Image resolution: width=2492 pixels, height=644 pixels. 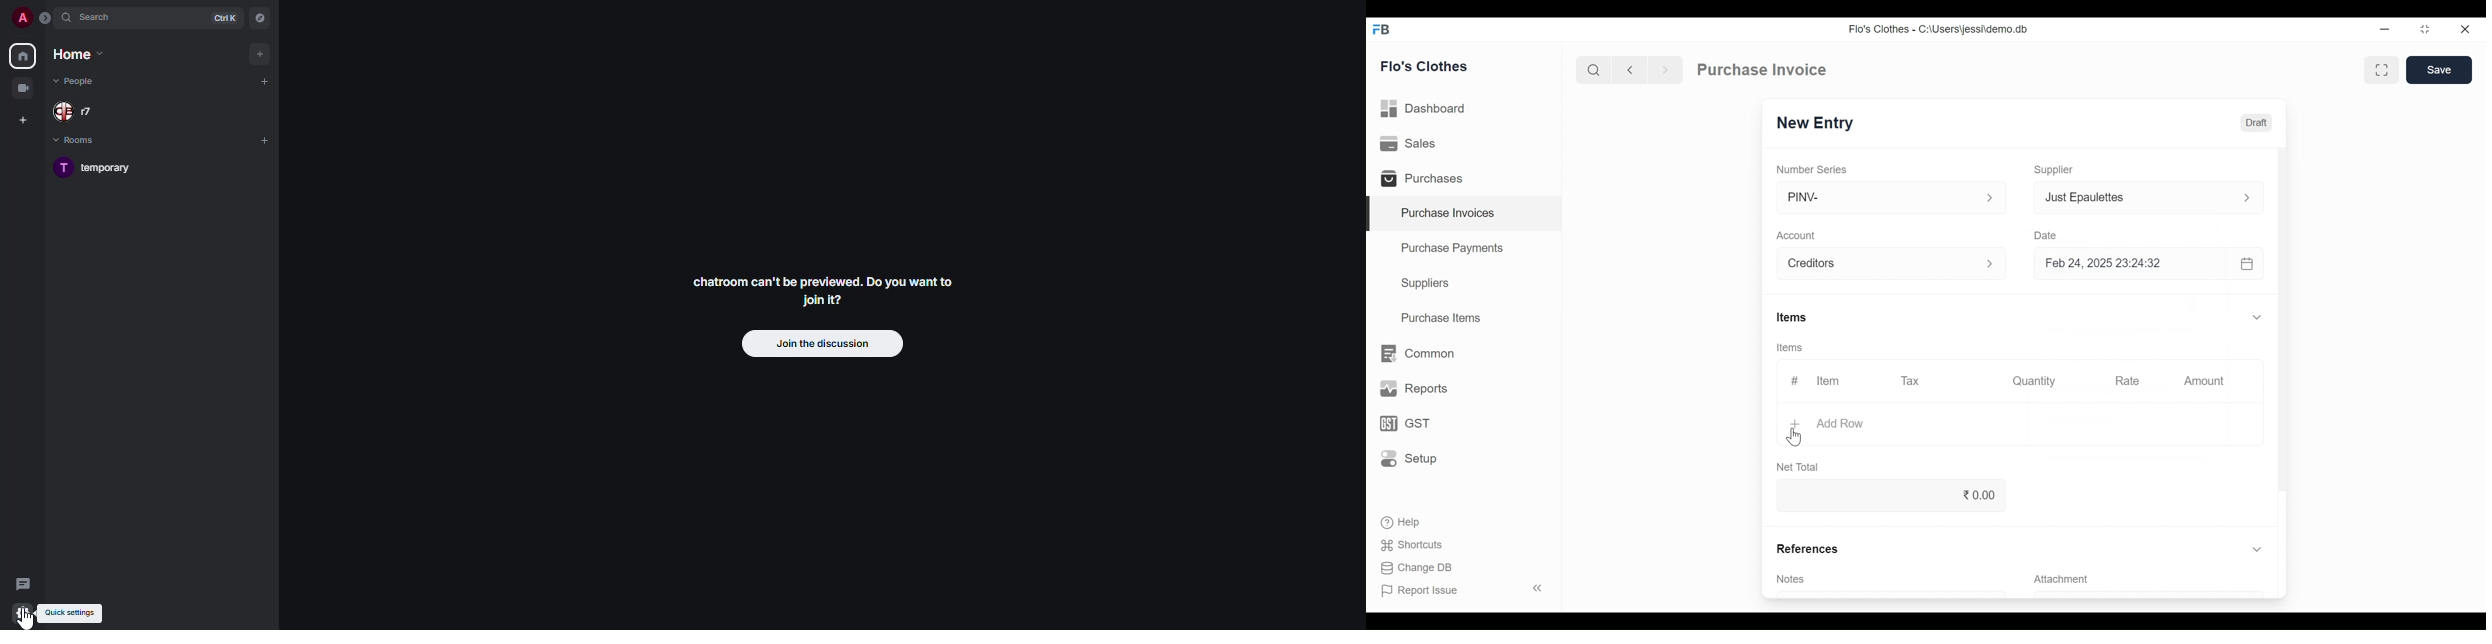 What do you see at coordinates (2386, 30) in the screenshot?
I see `minimize` at bounding box center [2386, 30].